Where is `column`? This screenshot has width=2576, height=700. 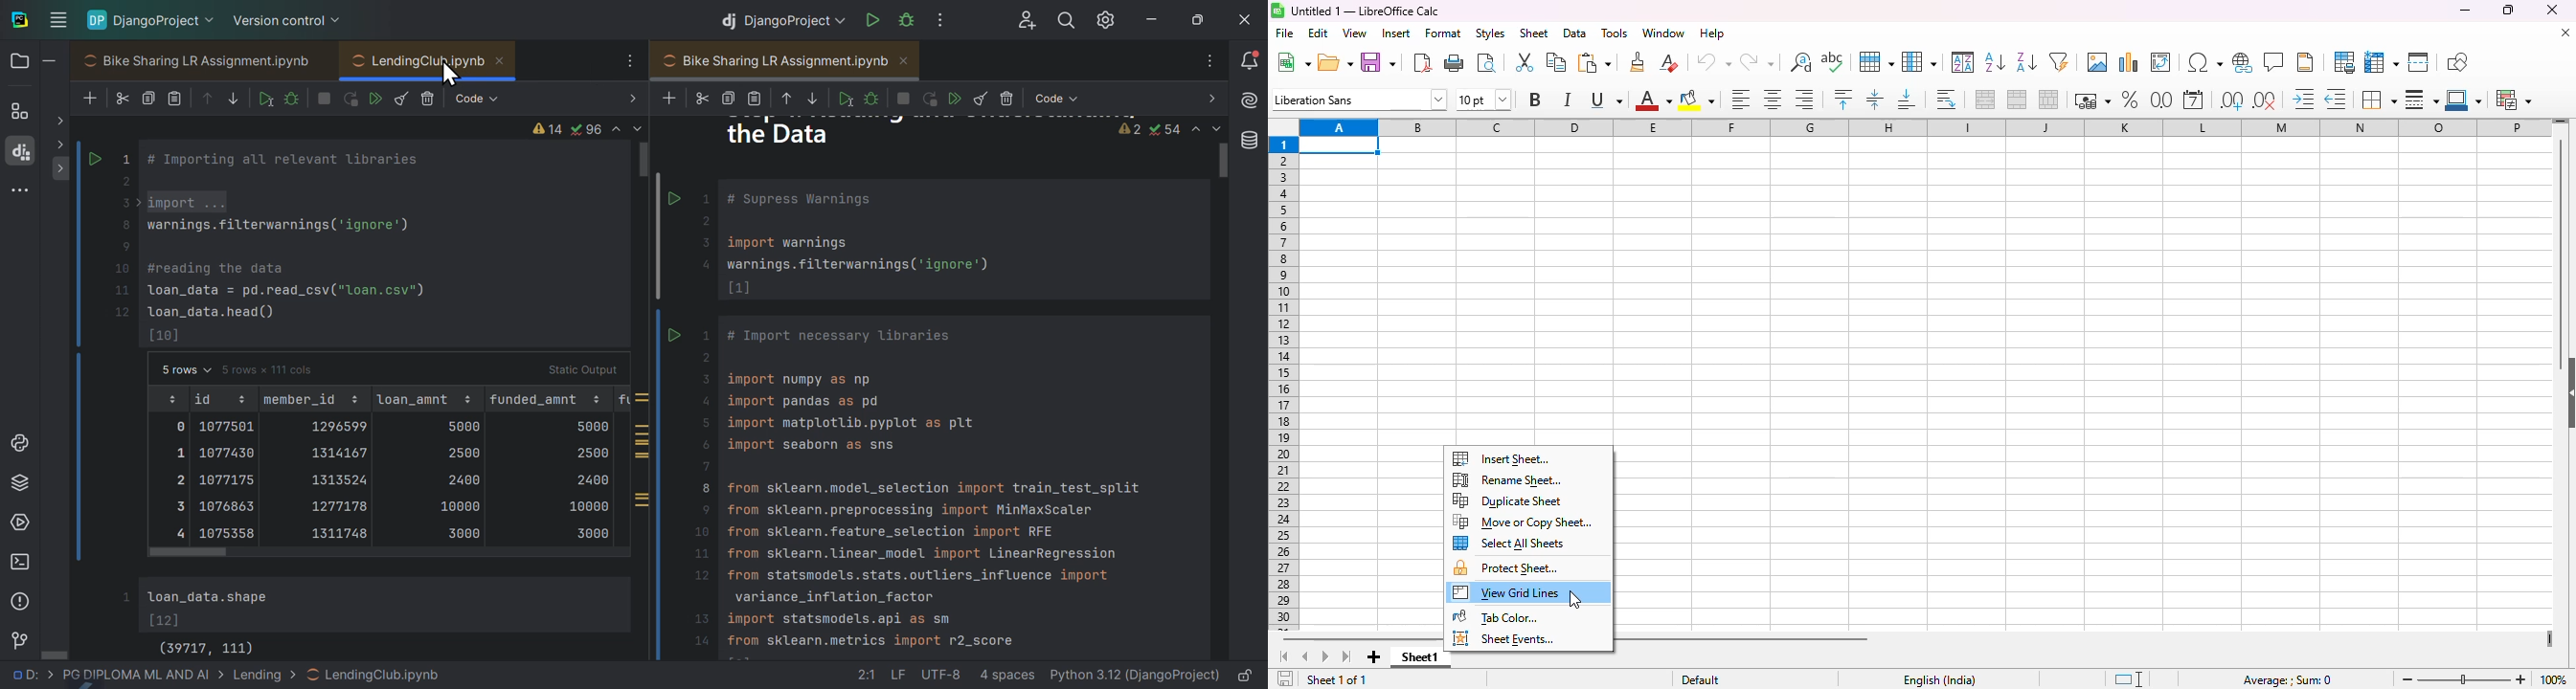
column is located at coordinates (1919, 60).